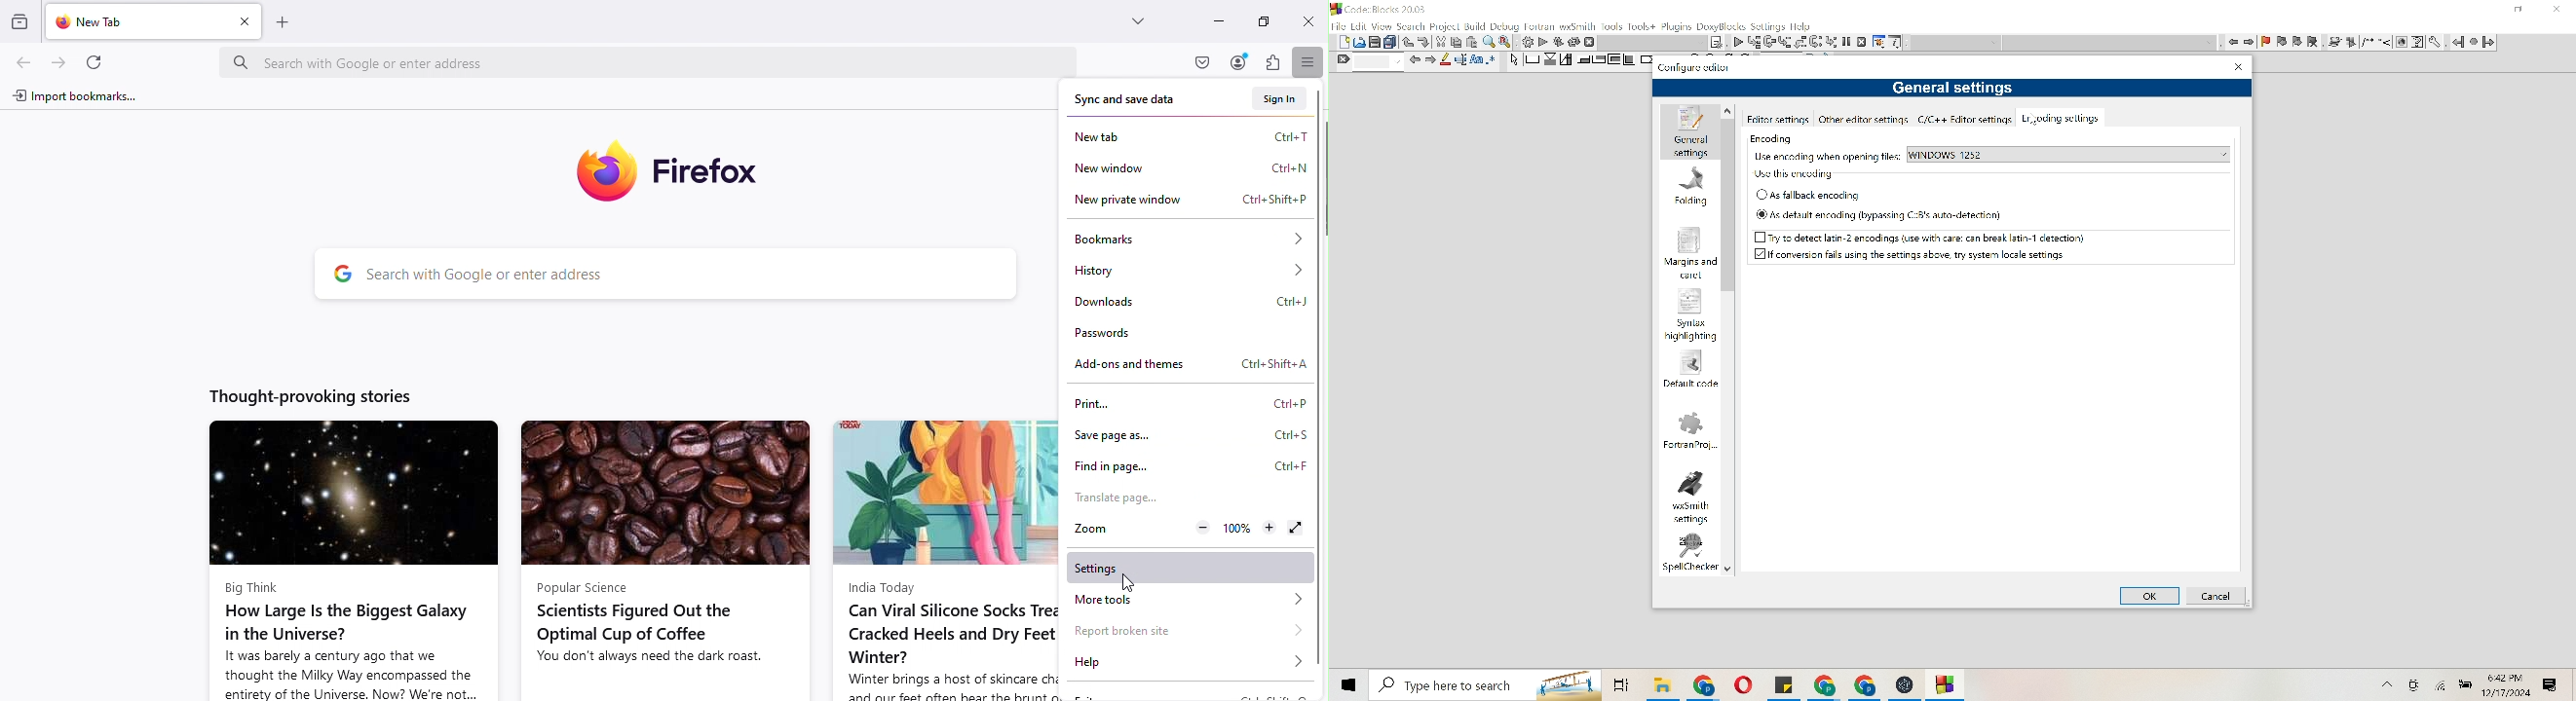 This screenshot has width=2576, height=728. What do you see at coordinates (1577, 27) in the screenshot?
I see `wxsmith` at bounding box center [1577, 27].